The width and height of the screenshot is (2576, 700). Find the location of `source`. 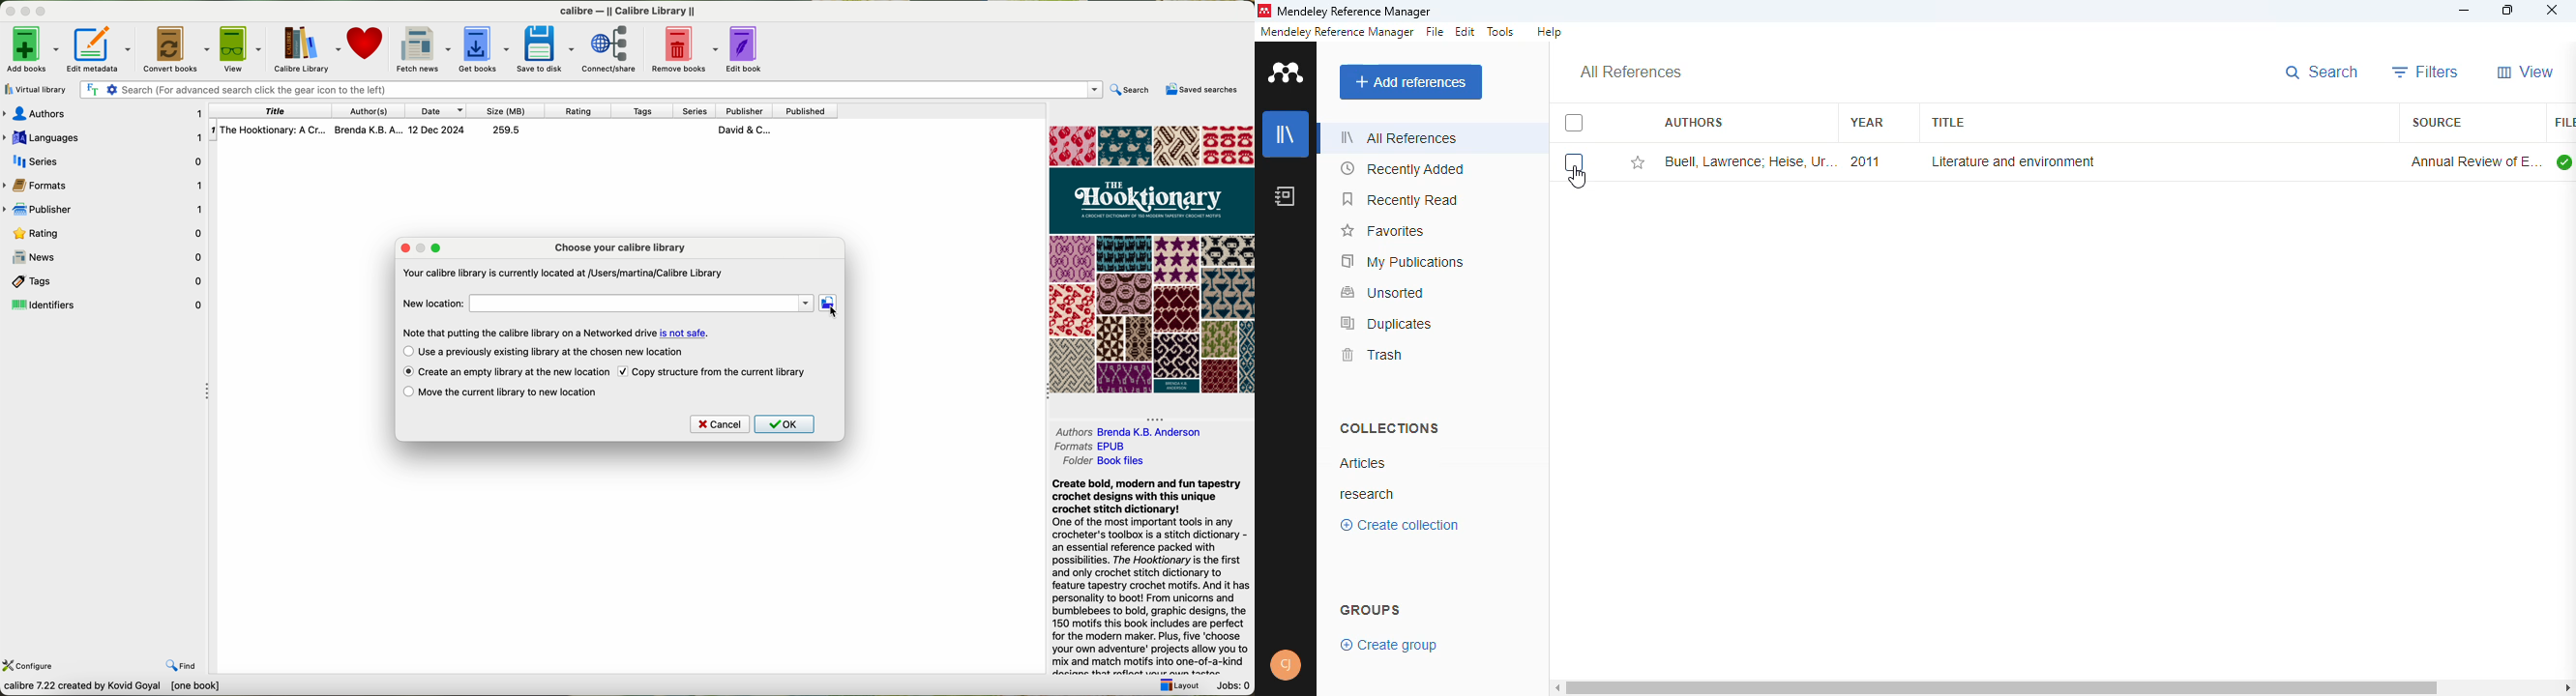

source is located at coordinates (2437, 122).